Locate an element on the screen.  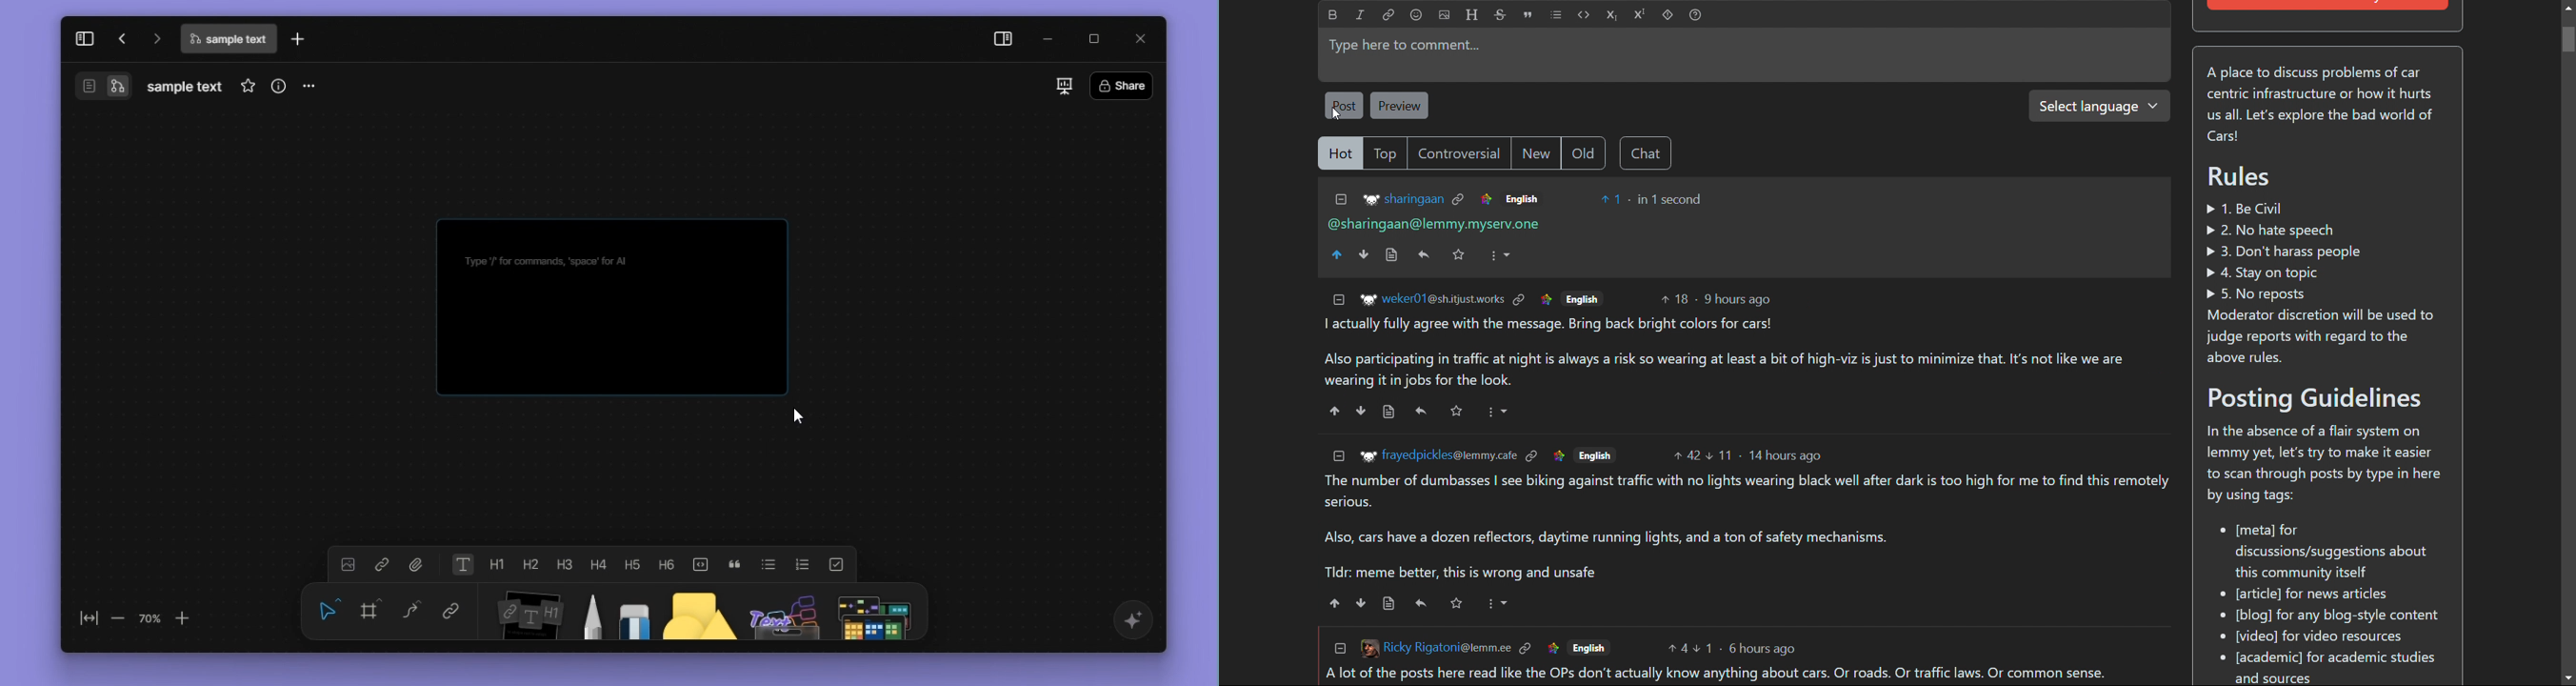
6 hours ago is located at coordinates (1764, 645).